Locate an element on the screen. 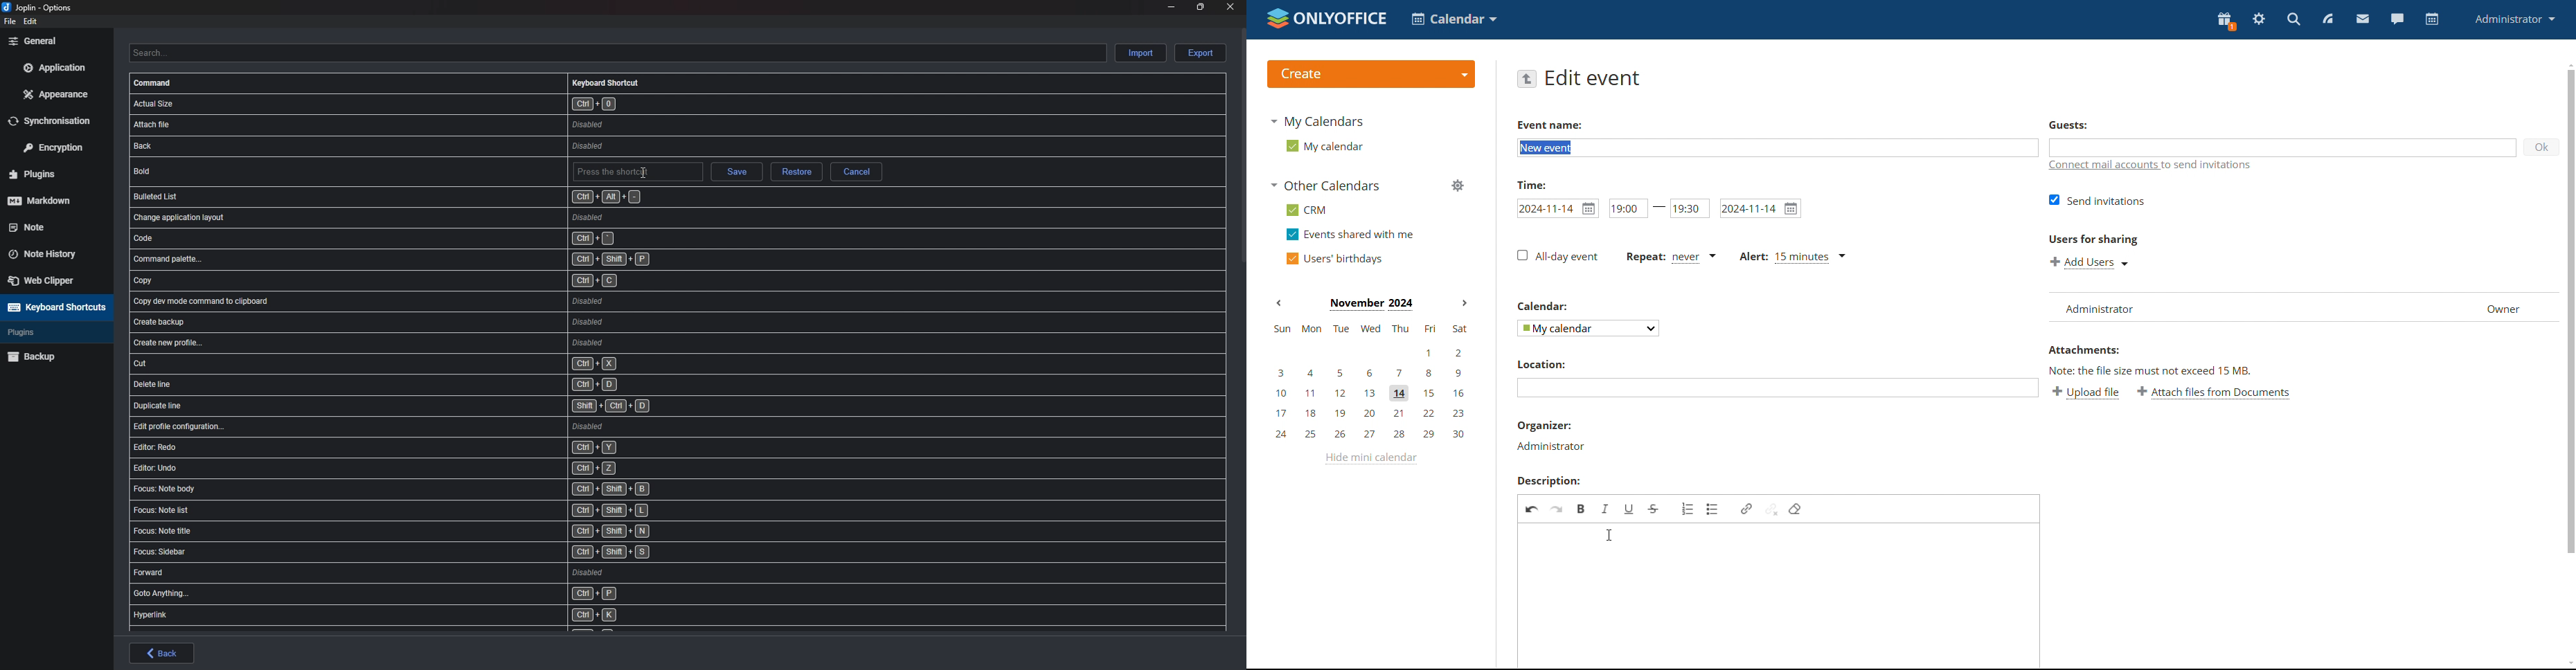  current month is located at coordinates (1370, 304).